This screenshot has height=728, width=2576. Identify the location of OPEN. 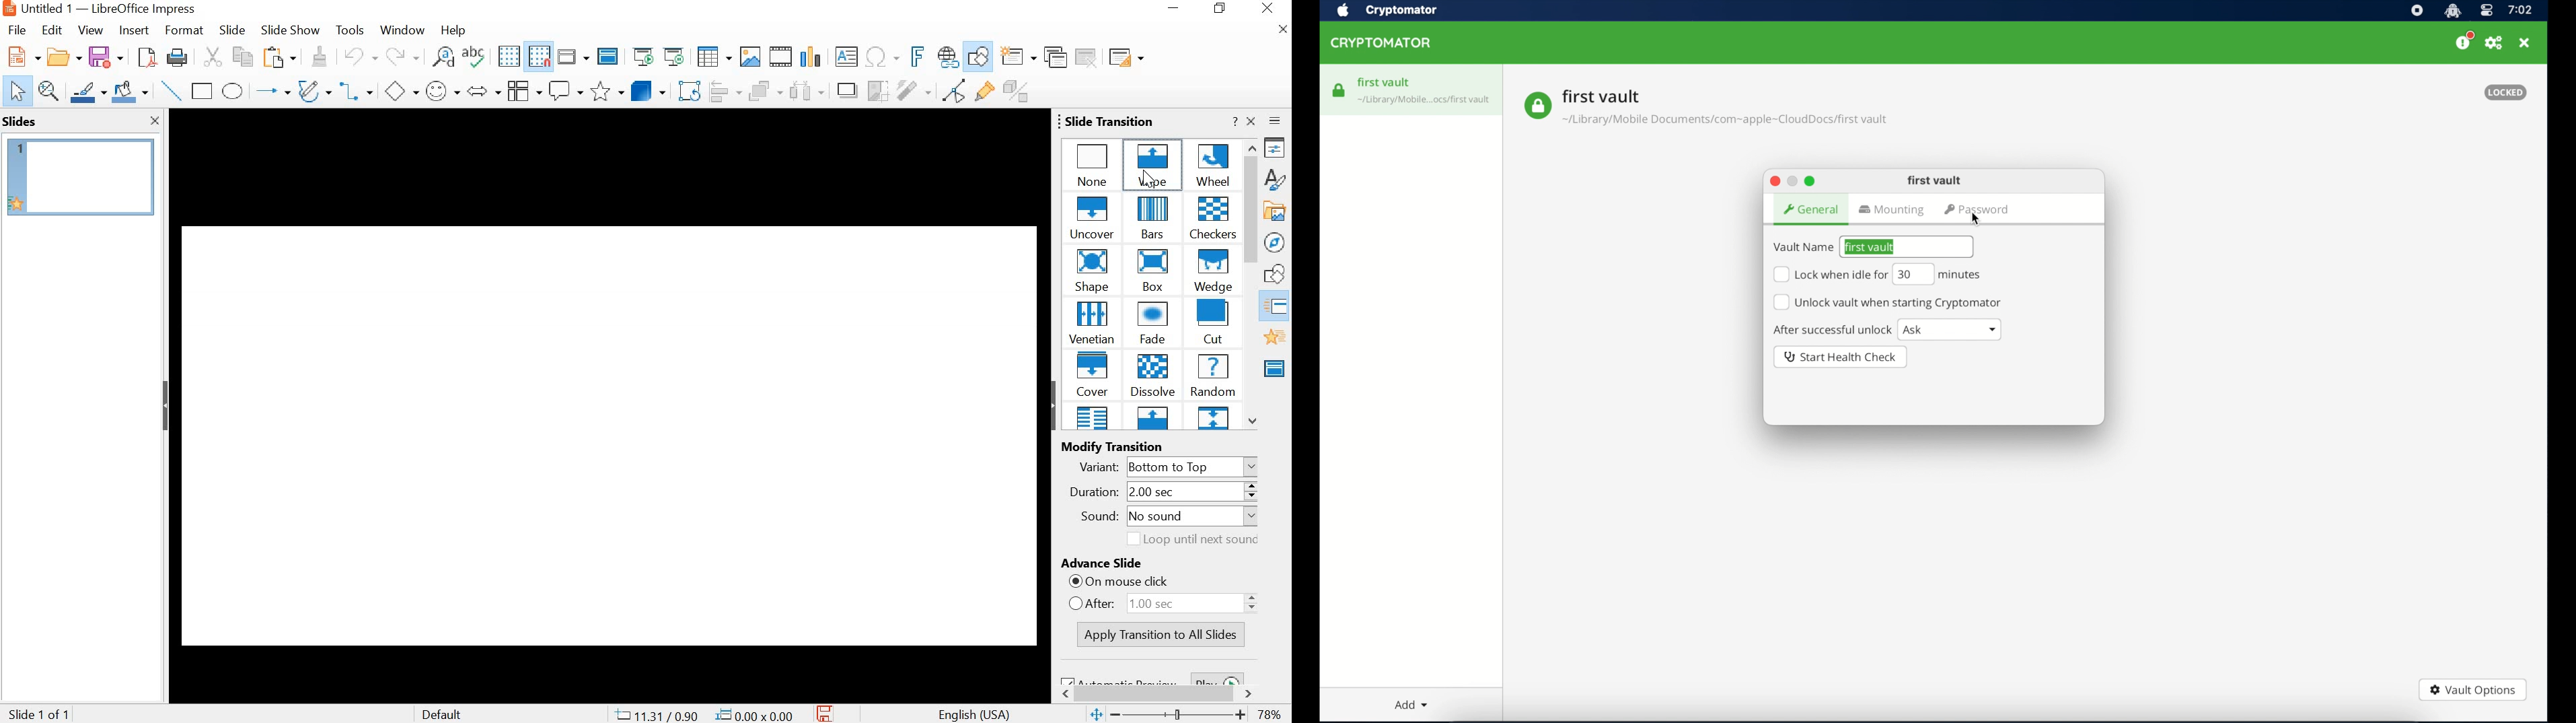
(61, 57).